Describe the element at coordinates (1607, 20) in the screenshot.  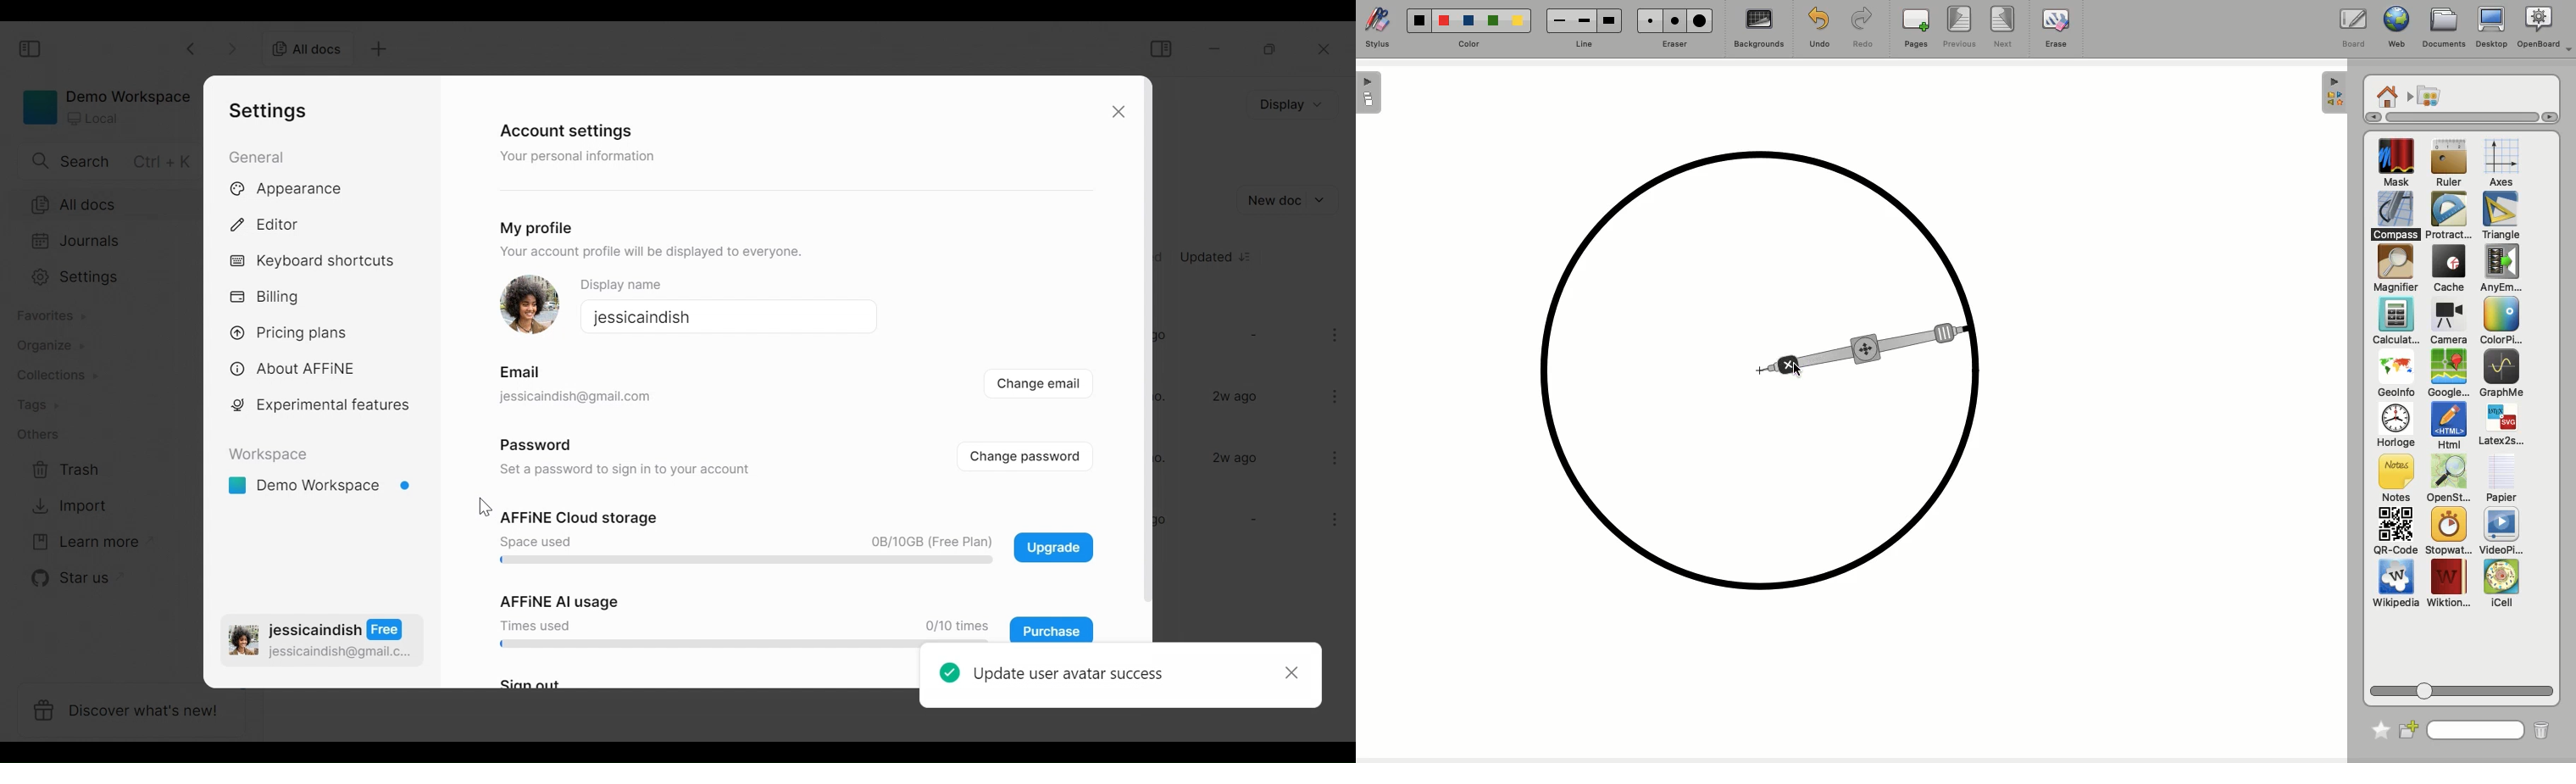
I see `Line3` at that location.